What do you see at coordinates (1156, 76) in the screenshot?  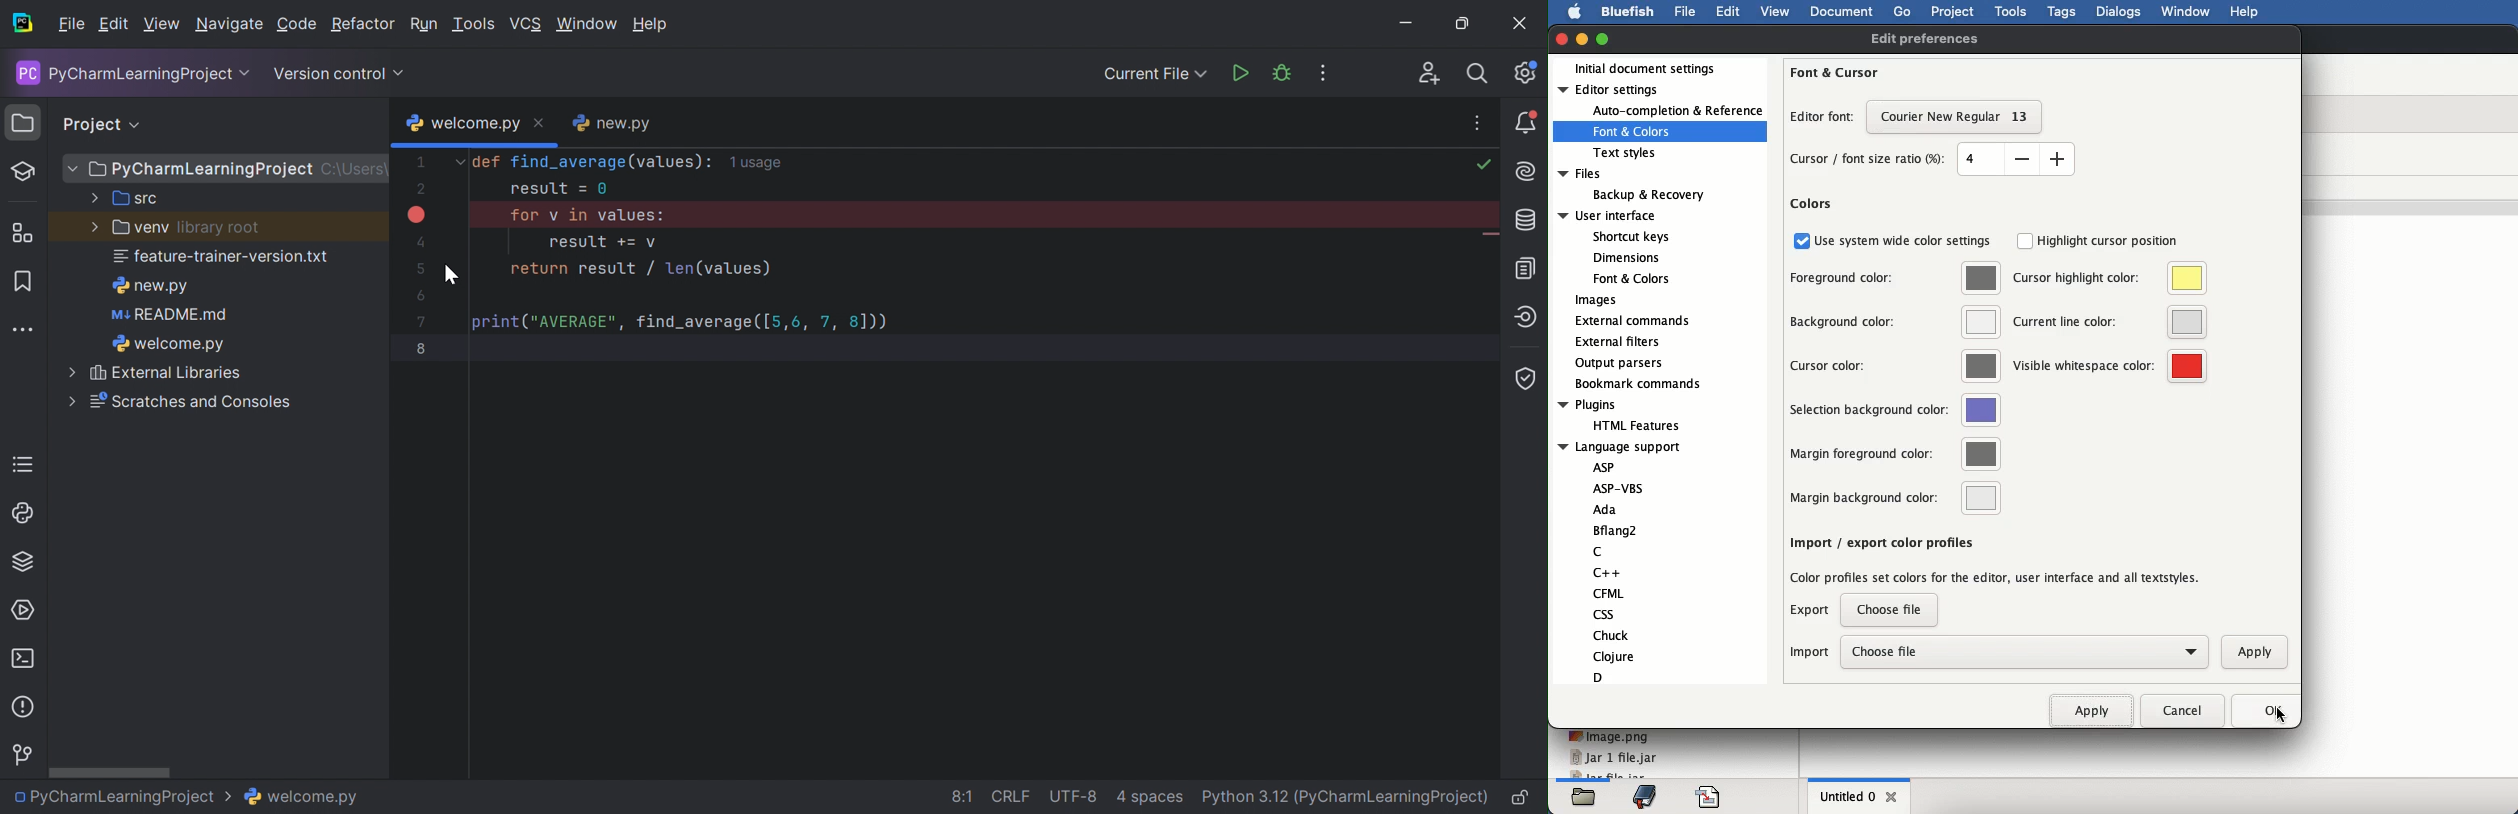 I see `Current Fil` at bounding box center [1156, 76].